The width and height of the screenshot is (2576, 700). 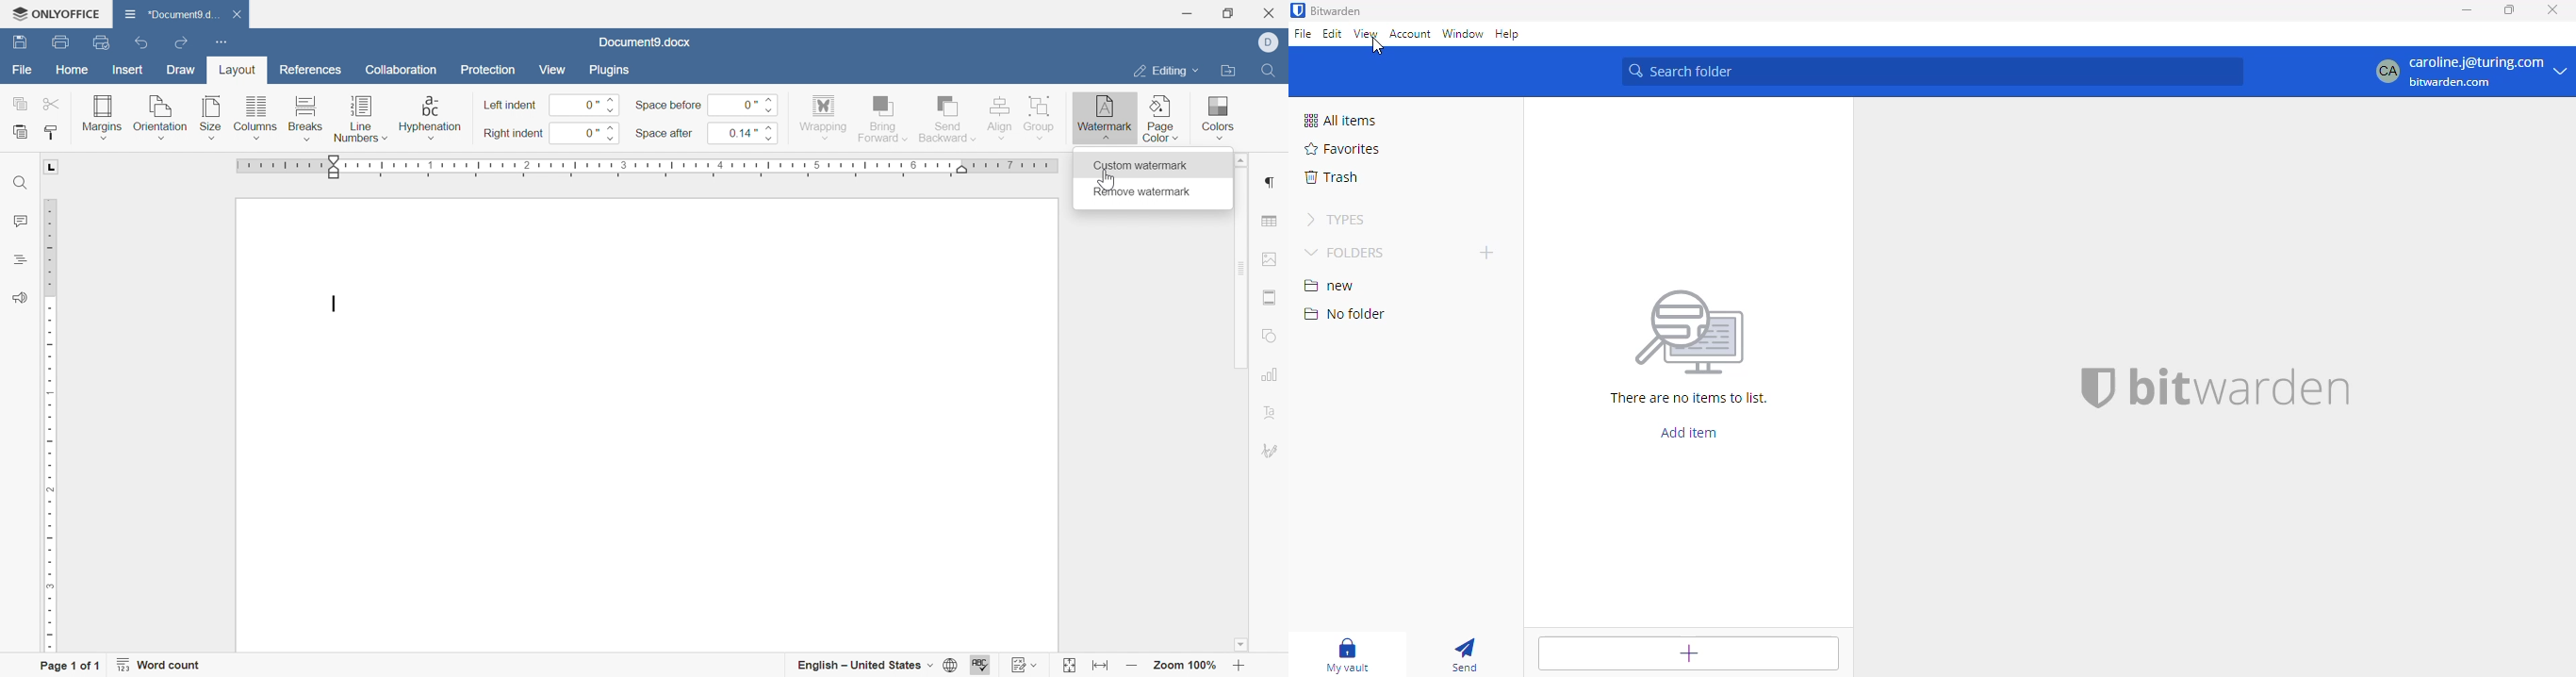 What do you see at coordinates (1268, 298) in the screenshot?
I see `header and footer settings` at bounding box center [1268, 298].